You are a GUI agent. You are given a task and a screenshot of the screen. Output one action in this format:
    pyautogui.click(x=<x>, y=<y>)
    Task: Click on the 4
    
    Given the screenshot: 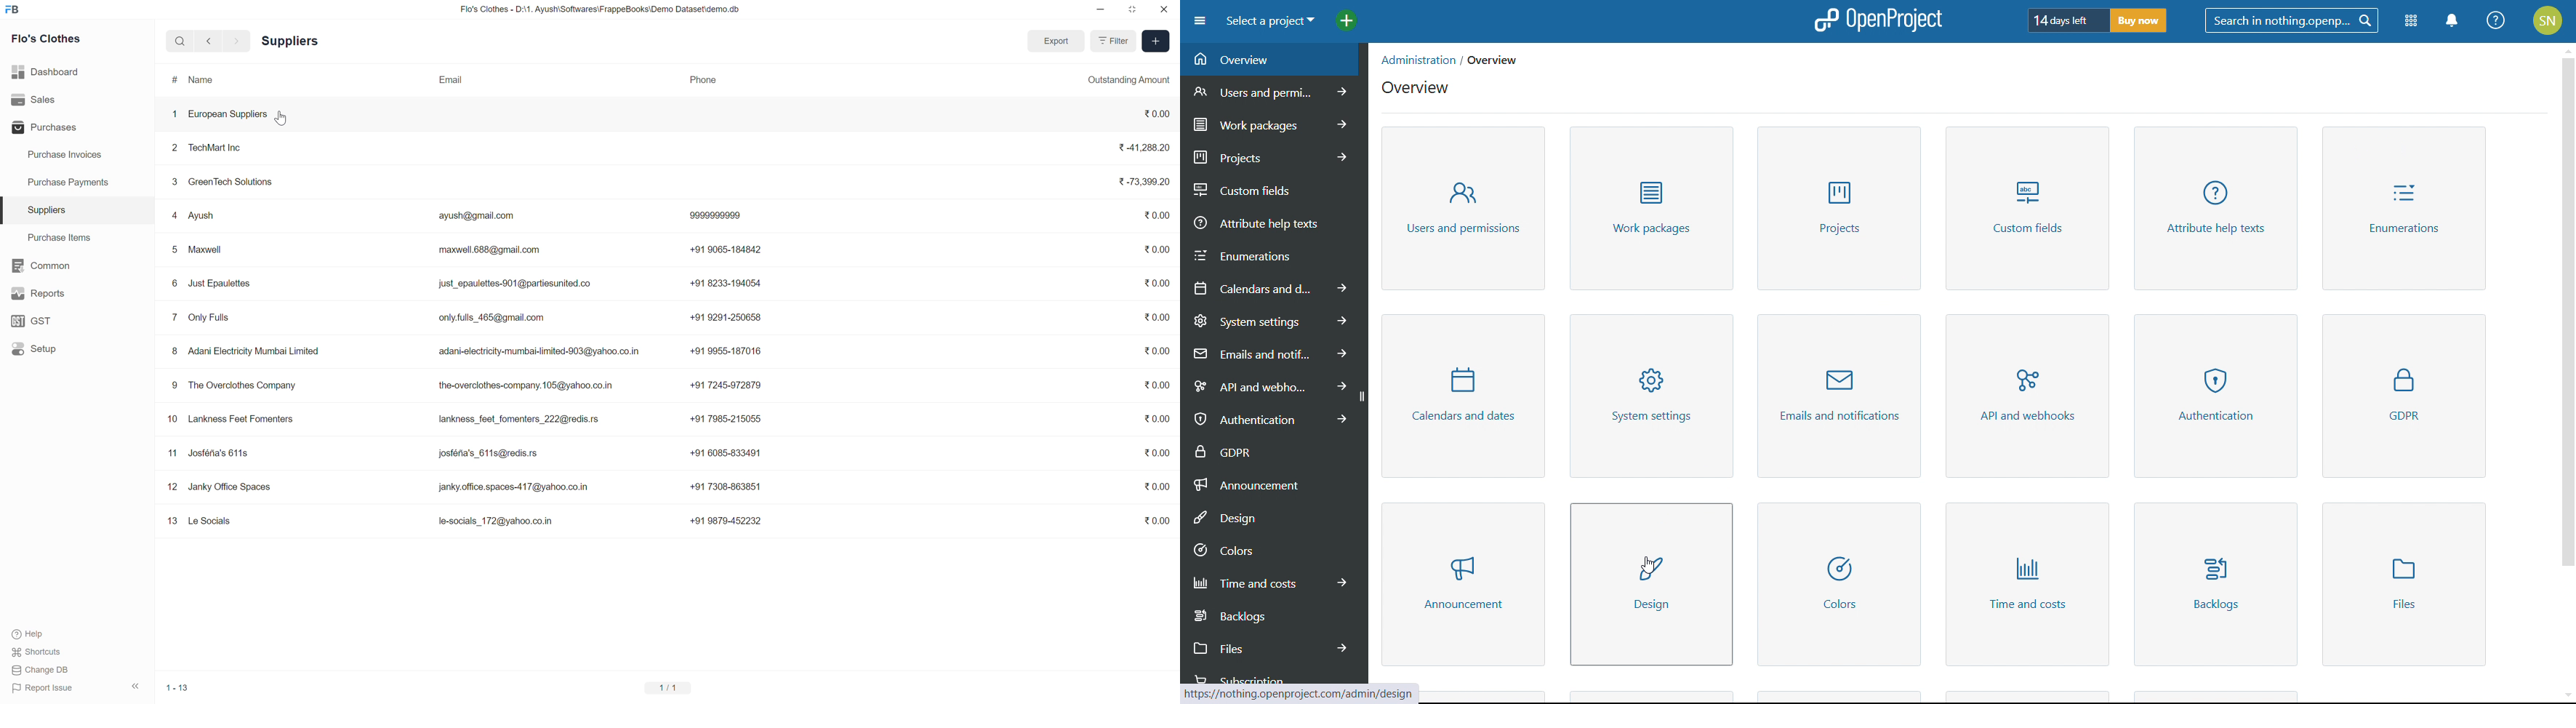 What is the action you would take?
    pyautogui.click(x=174, y=215)
    